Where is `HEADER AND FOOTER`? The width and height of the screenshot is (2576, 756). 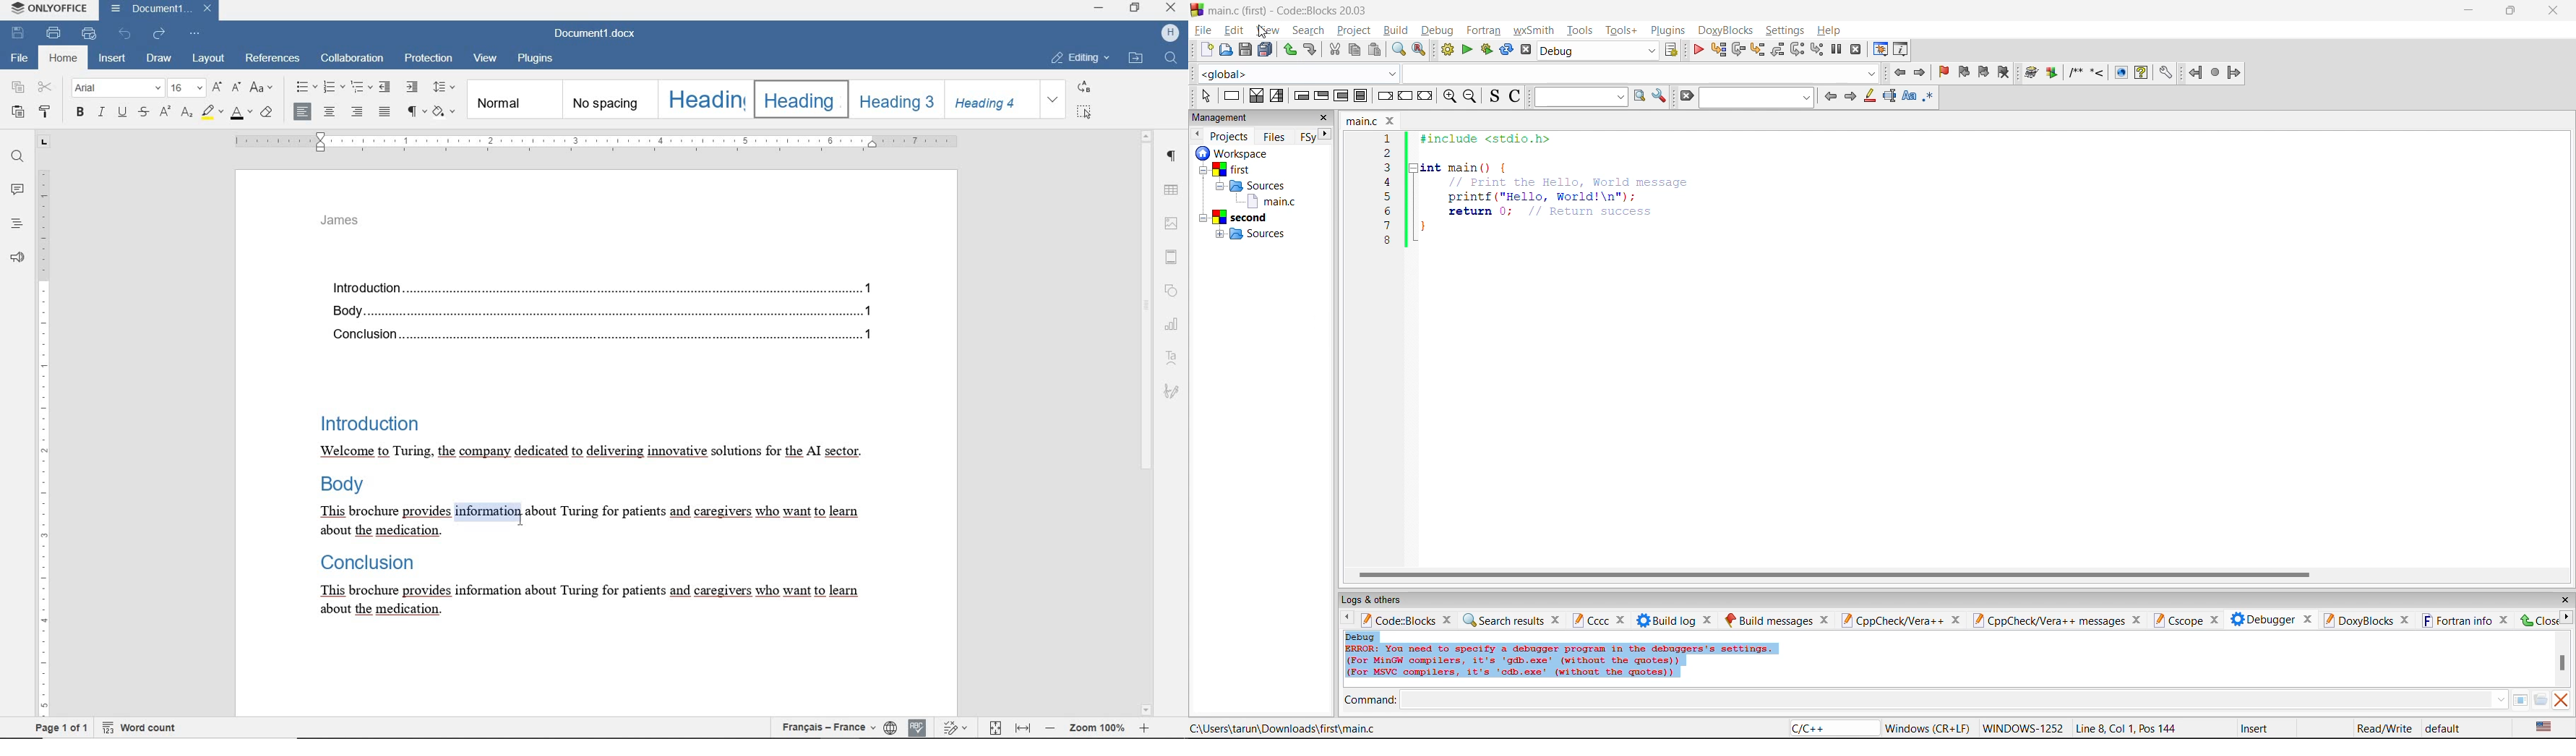 HEADER AND FOOTER is located at coordinates (1172, 256).